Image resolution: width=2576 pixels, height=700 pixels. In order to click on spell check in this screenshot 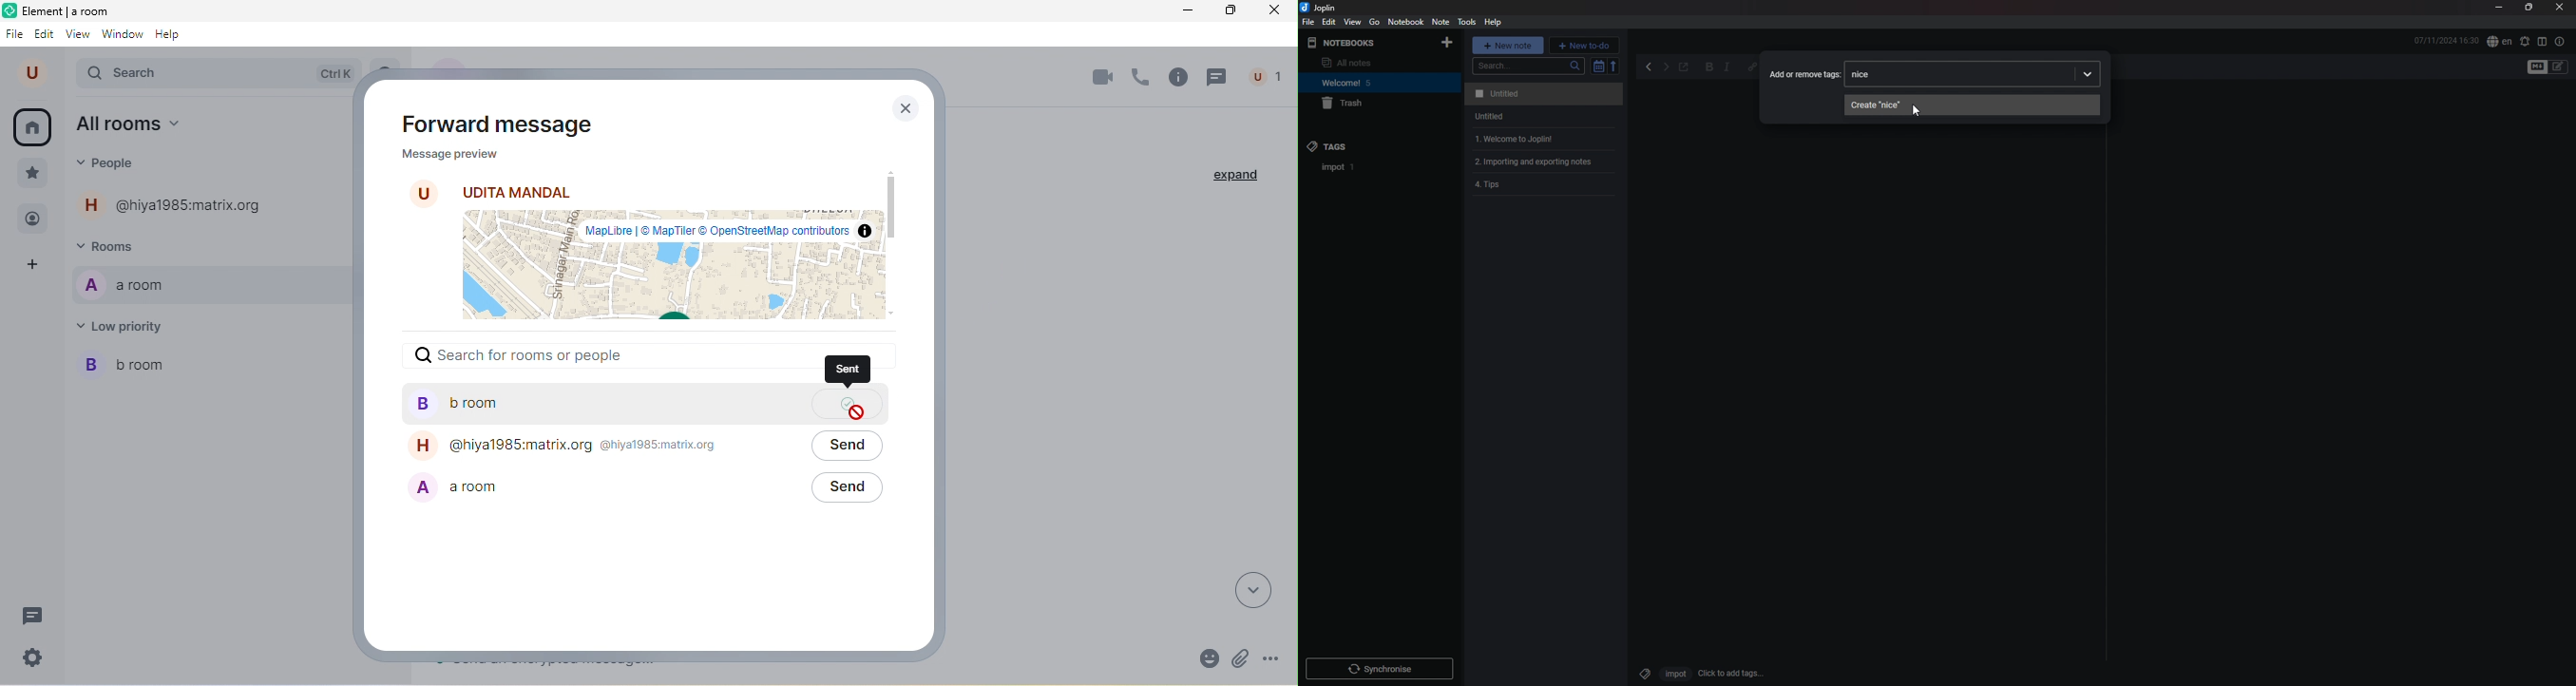, I will do `click(2525, 41)`.